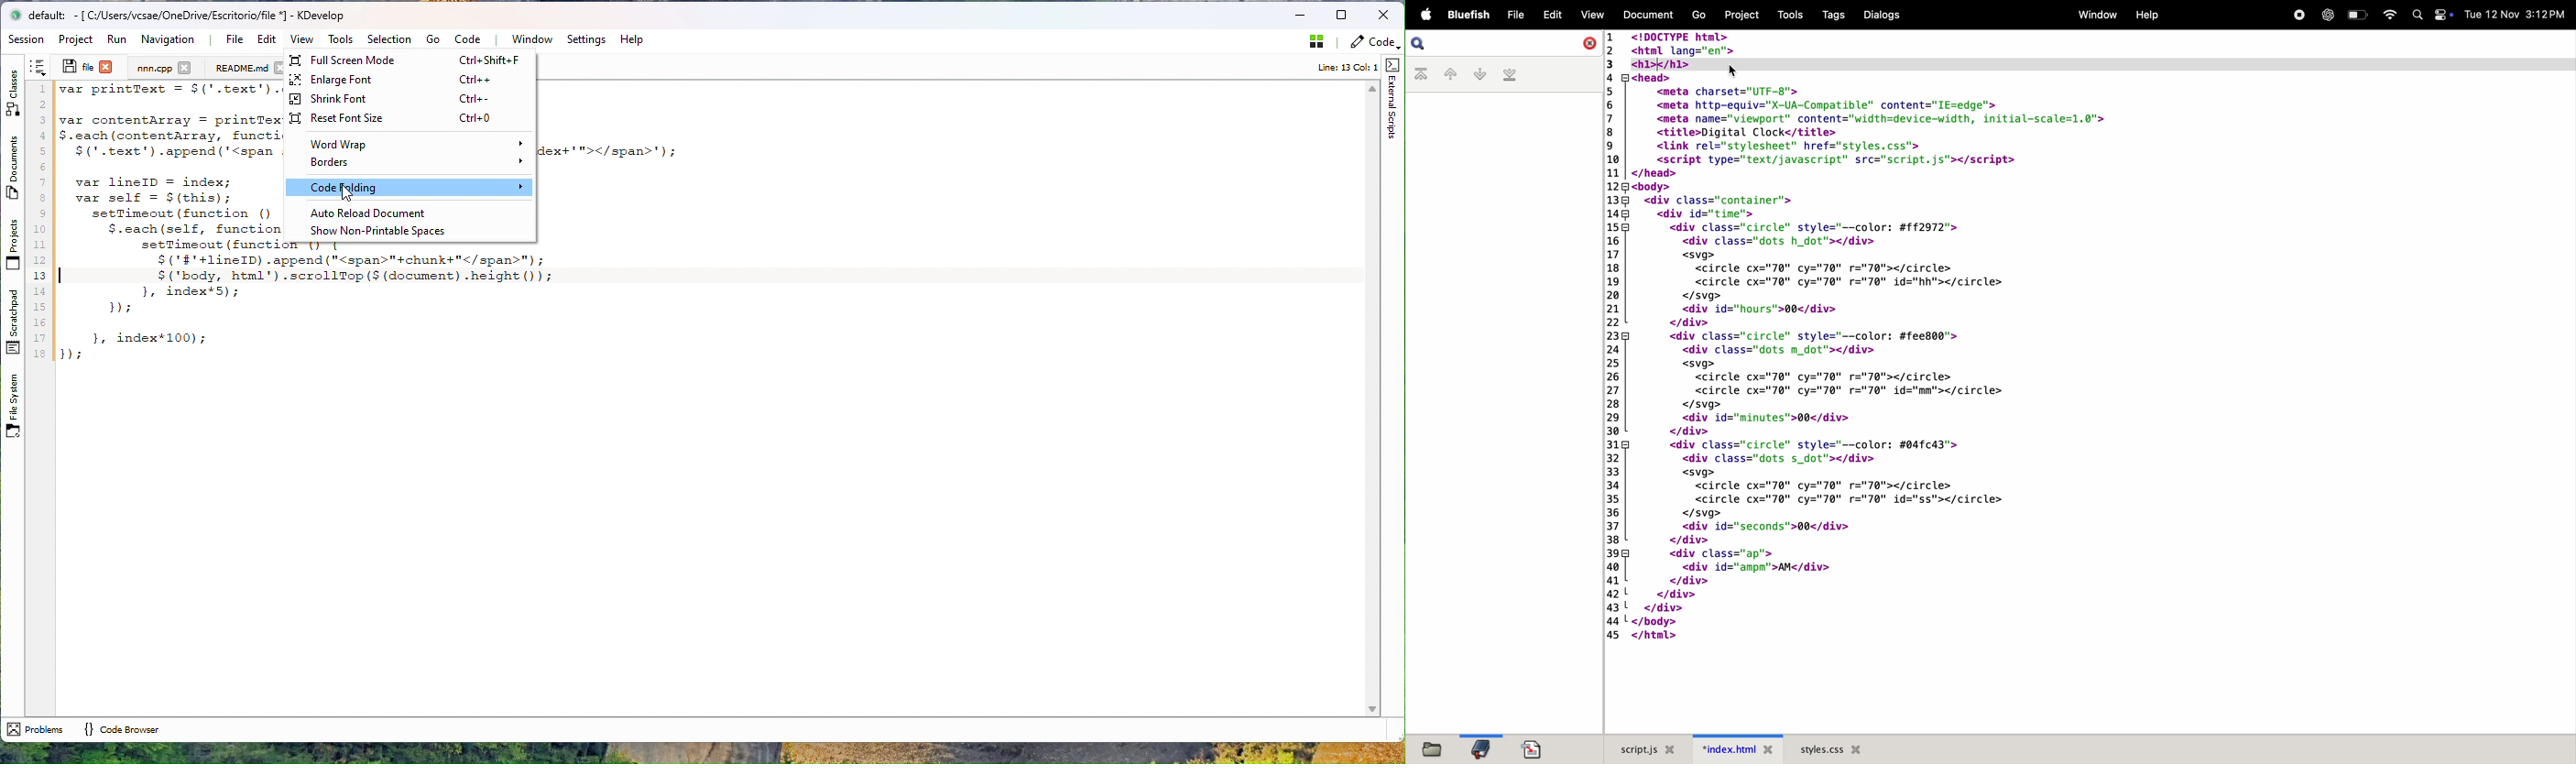 This screenshot has width=2576, height=784. What do you see at coordinates (14, 90) in the screenshot?
I see `Class` at bounding box center [14, 90].